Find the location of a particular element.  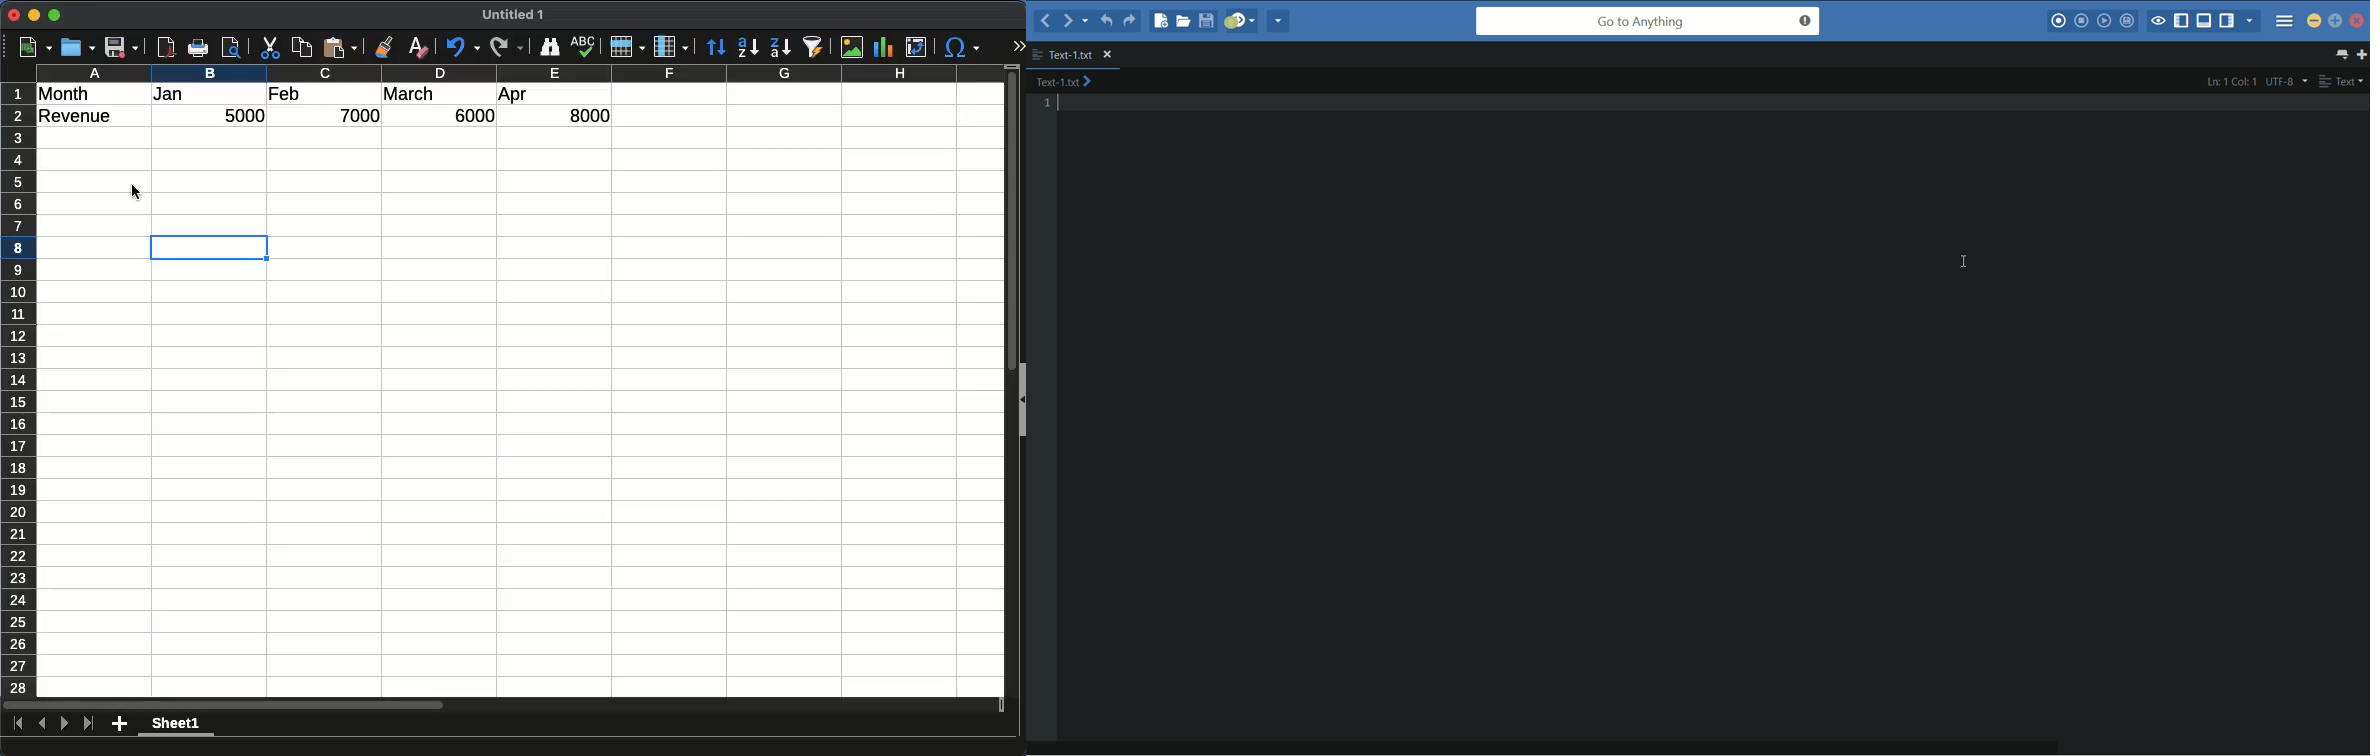

rows is located at coordinates (18, 390).